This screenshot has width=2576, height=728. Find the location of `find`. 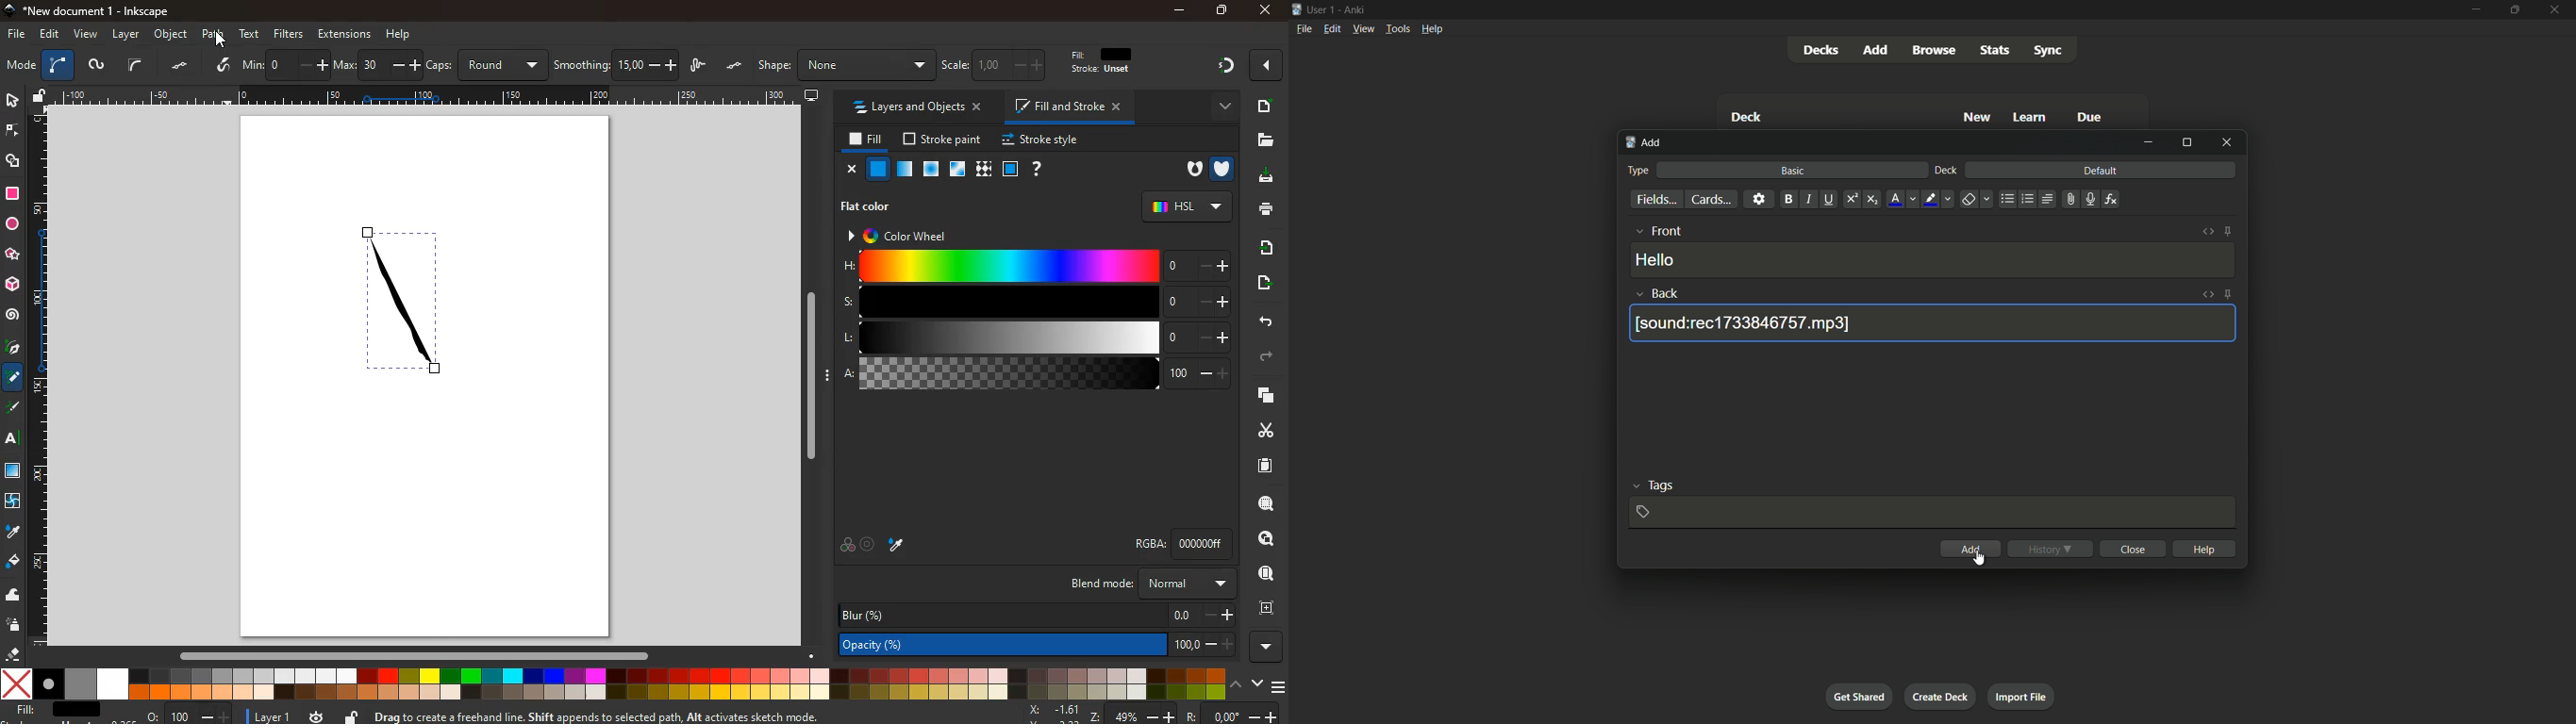

find is located at coordinates (1266, 503).